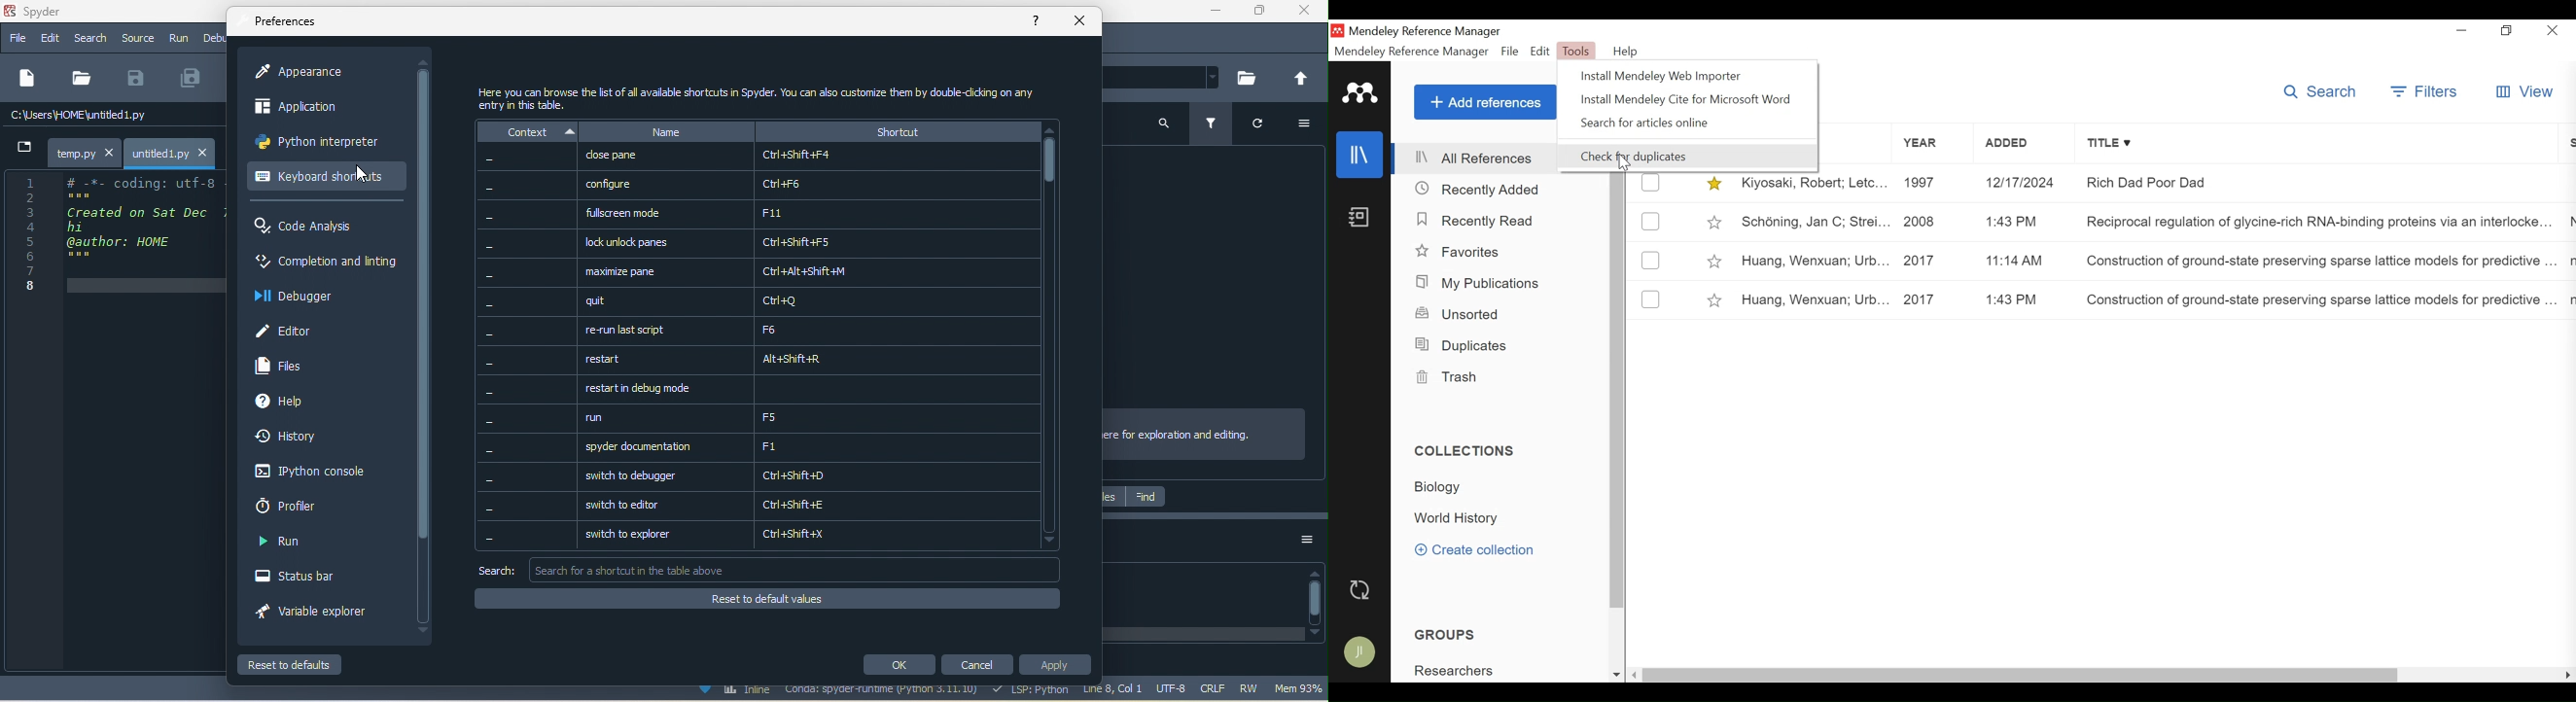 The image size is (2576, 728). What do you see at coordinates (2510, 31) in the screenshot?
I see `Restore` at bounding box center [2510, 31].